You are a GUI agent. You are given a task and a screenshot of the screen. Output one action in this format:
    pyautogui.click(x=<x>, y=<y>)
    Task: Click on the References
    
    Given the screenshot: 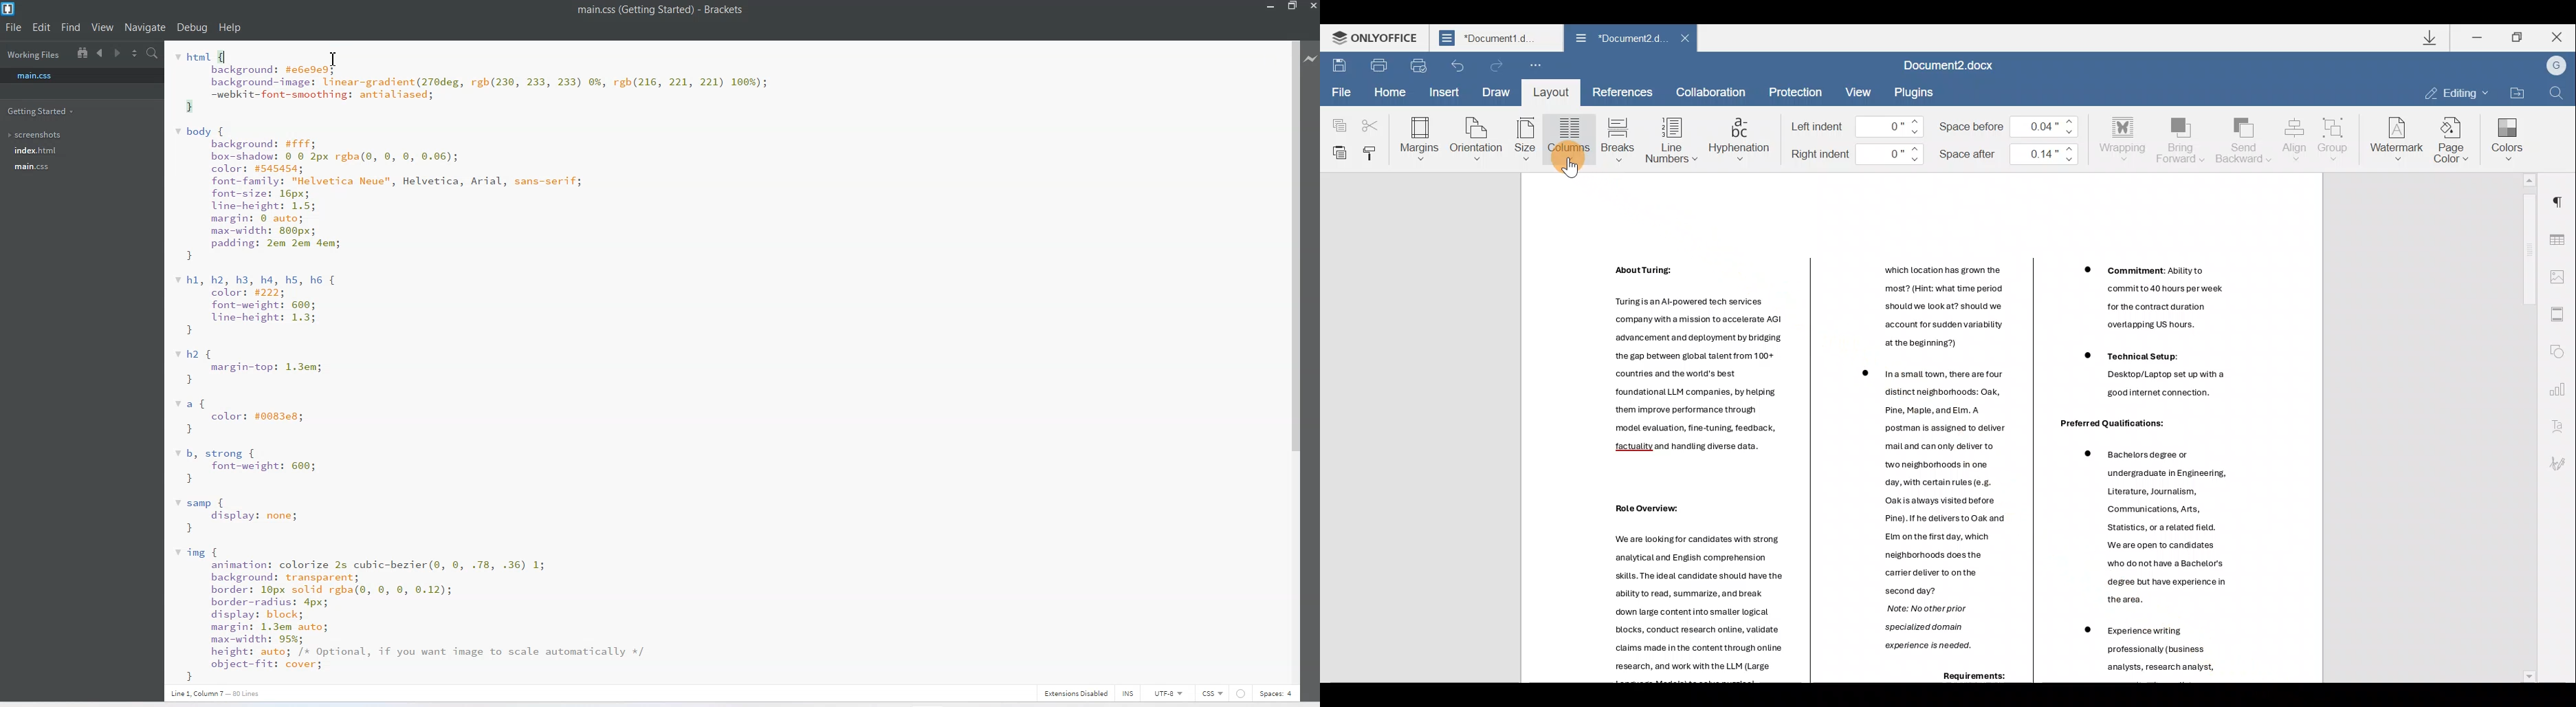 What is the action you would take?
    pyautogui.click(x=1624, y=92)
    